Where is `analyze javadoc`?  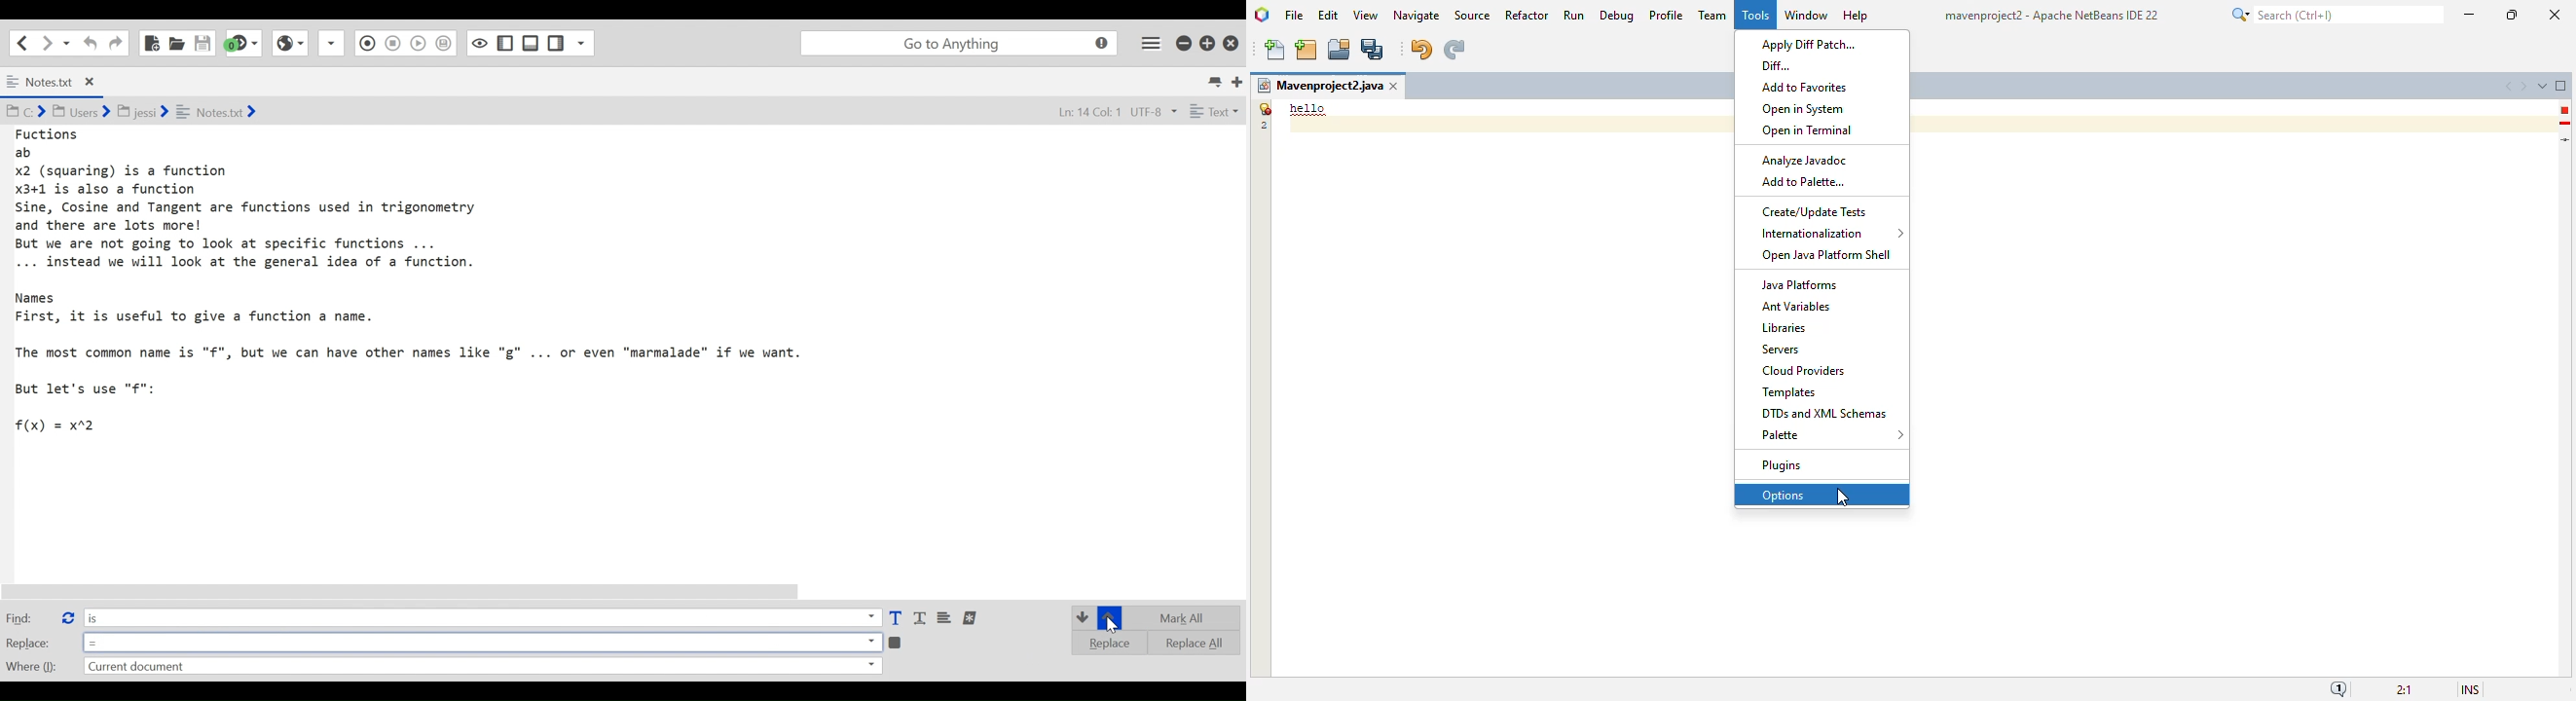
analyze javadoc is located at coordinates (1806, 161).